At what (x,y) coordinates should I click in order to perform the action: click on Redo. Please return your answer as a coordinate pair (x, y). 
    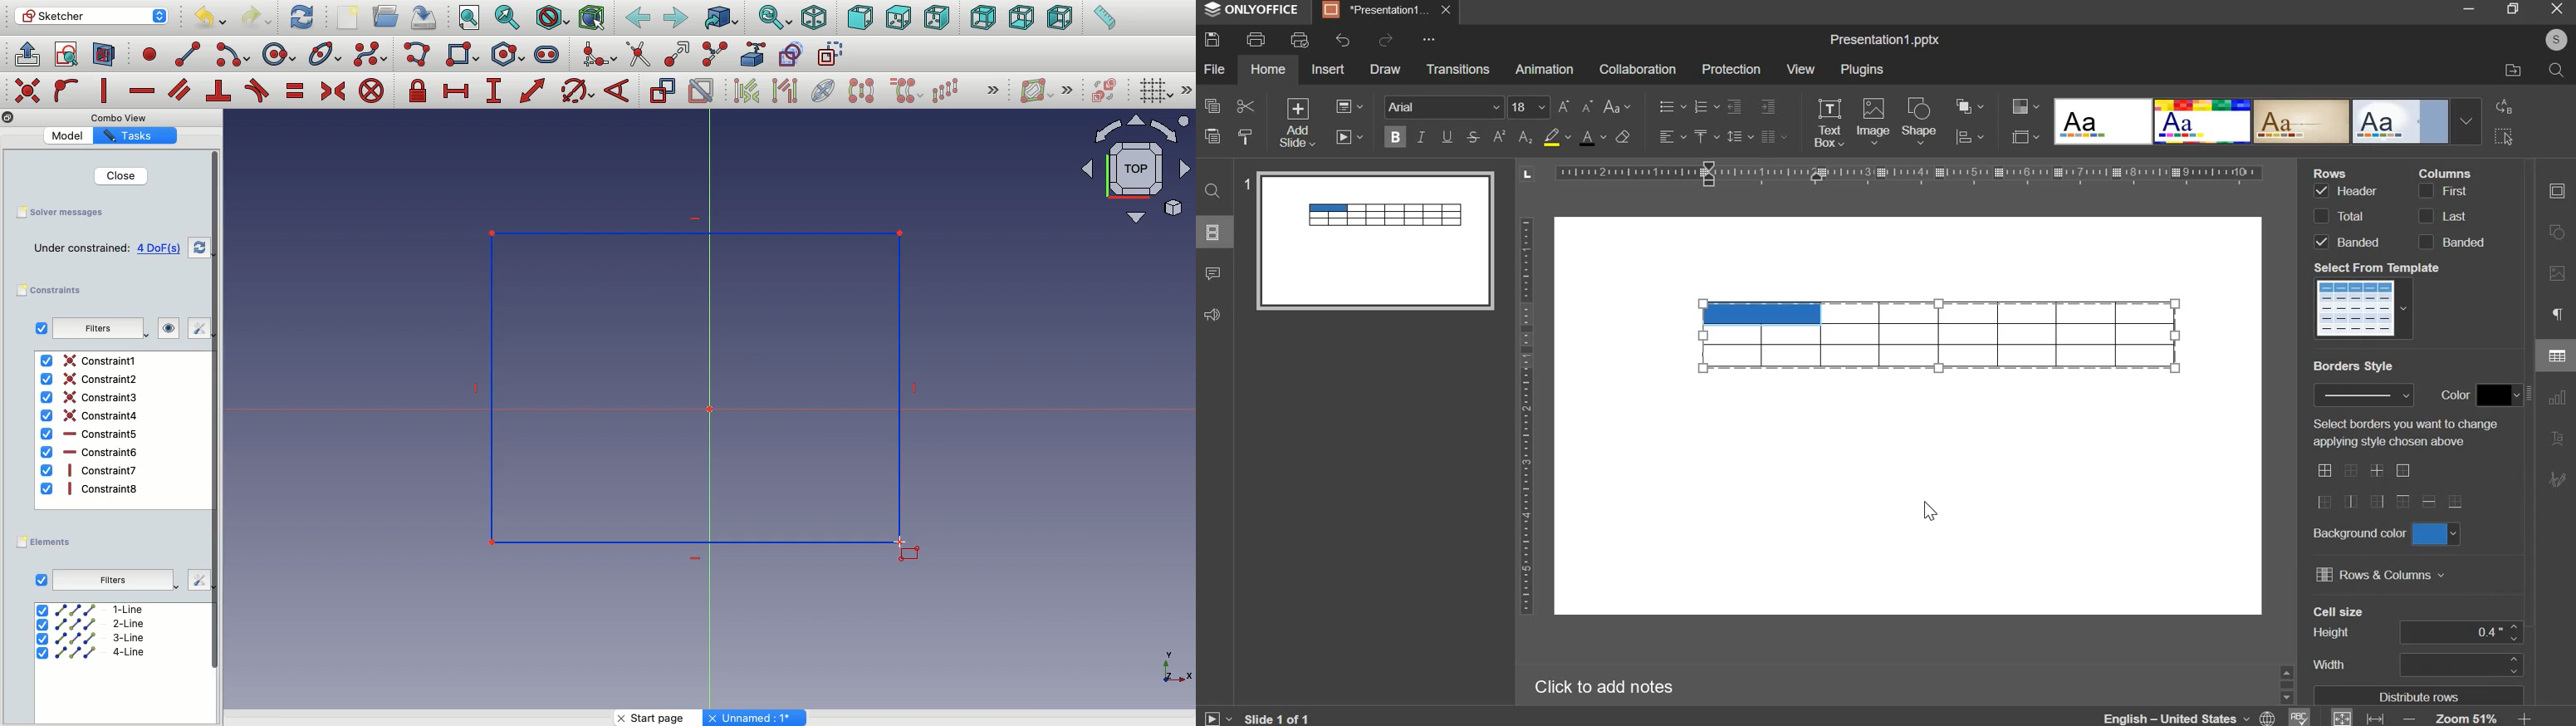
    Looking at the image, I should click on (259, 17).